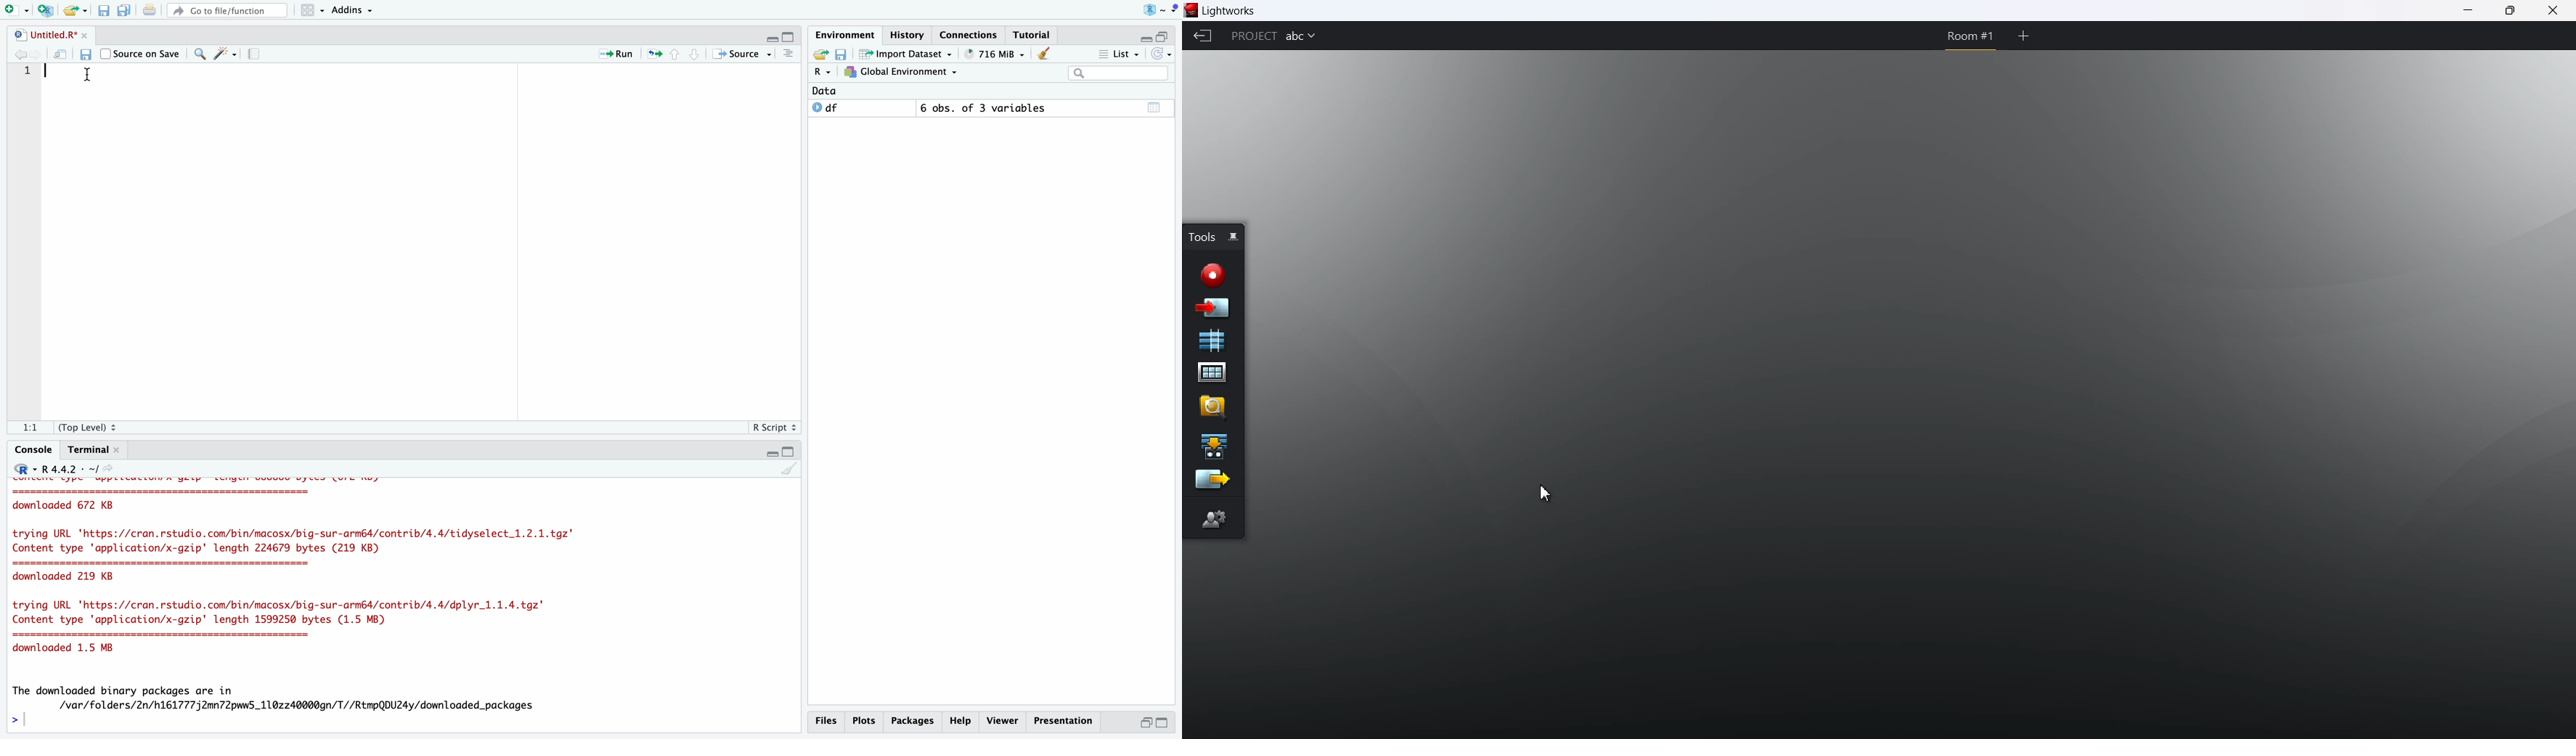 This screenshot has width=2576, height=756. I want to click on Save all open files, so click(124, 10).